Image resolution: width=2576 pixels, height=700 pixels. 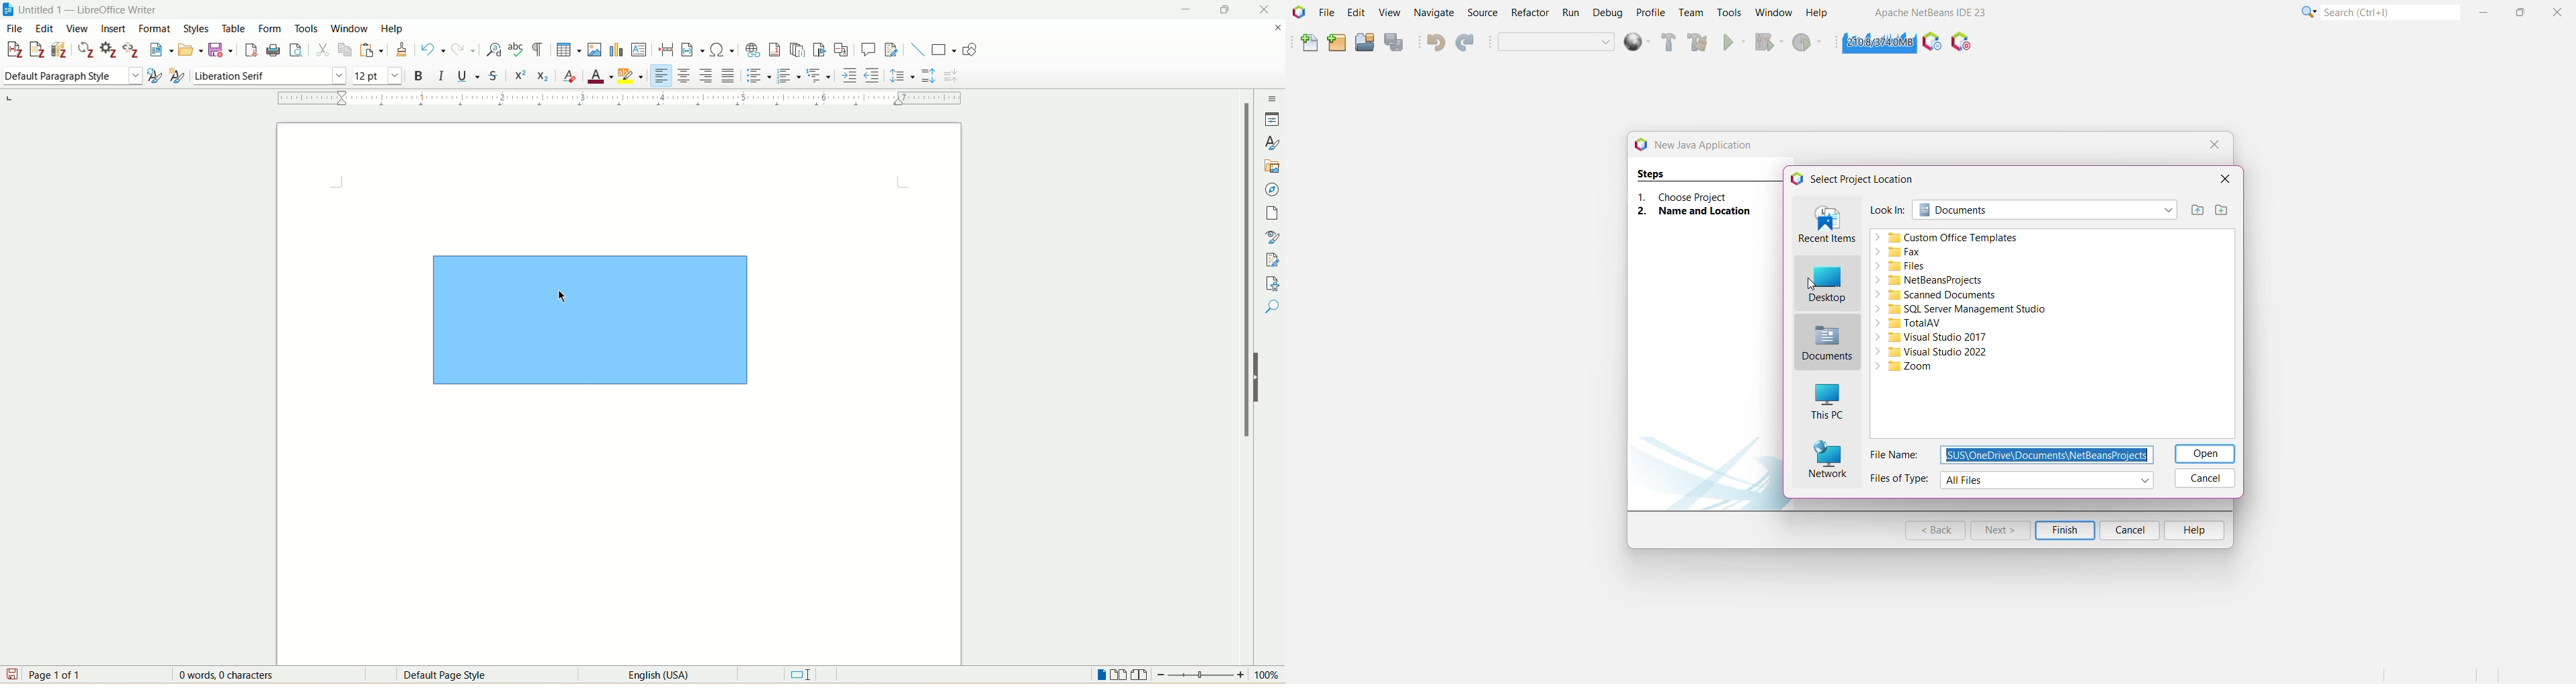 What do you see at coordinates (1272, 120) in the screenshot?
I see `properties` at bounding box center [1272, 120].